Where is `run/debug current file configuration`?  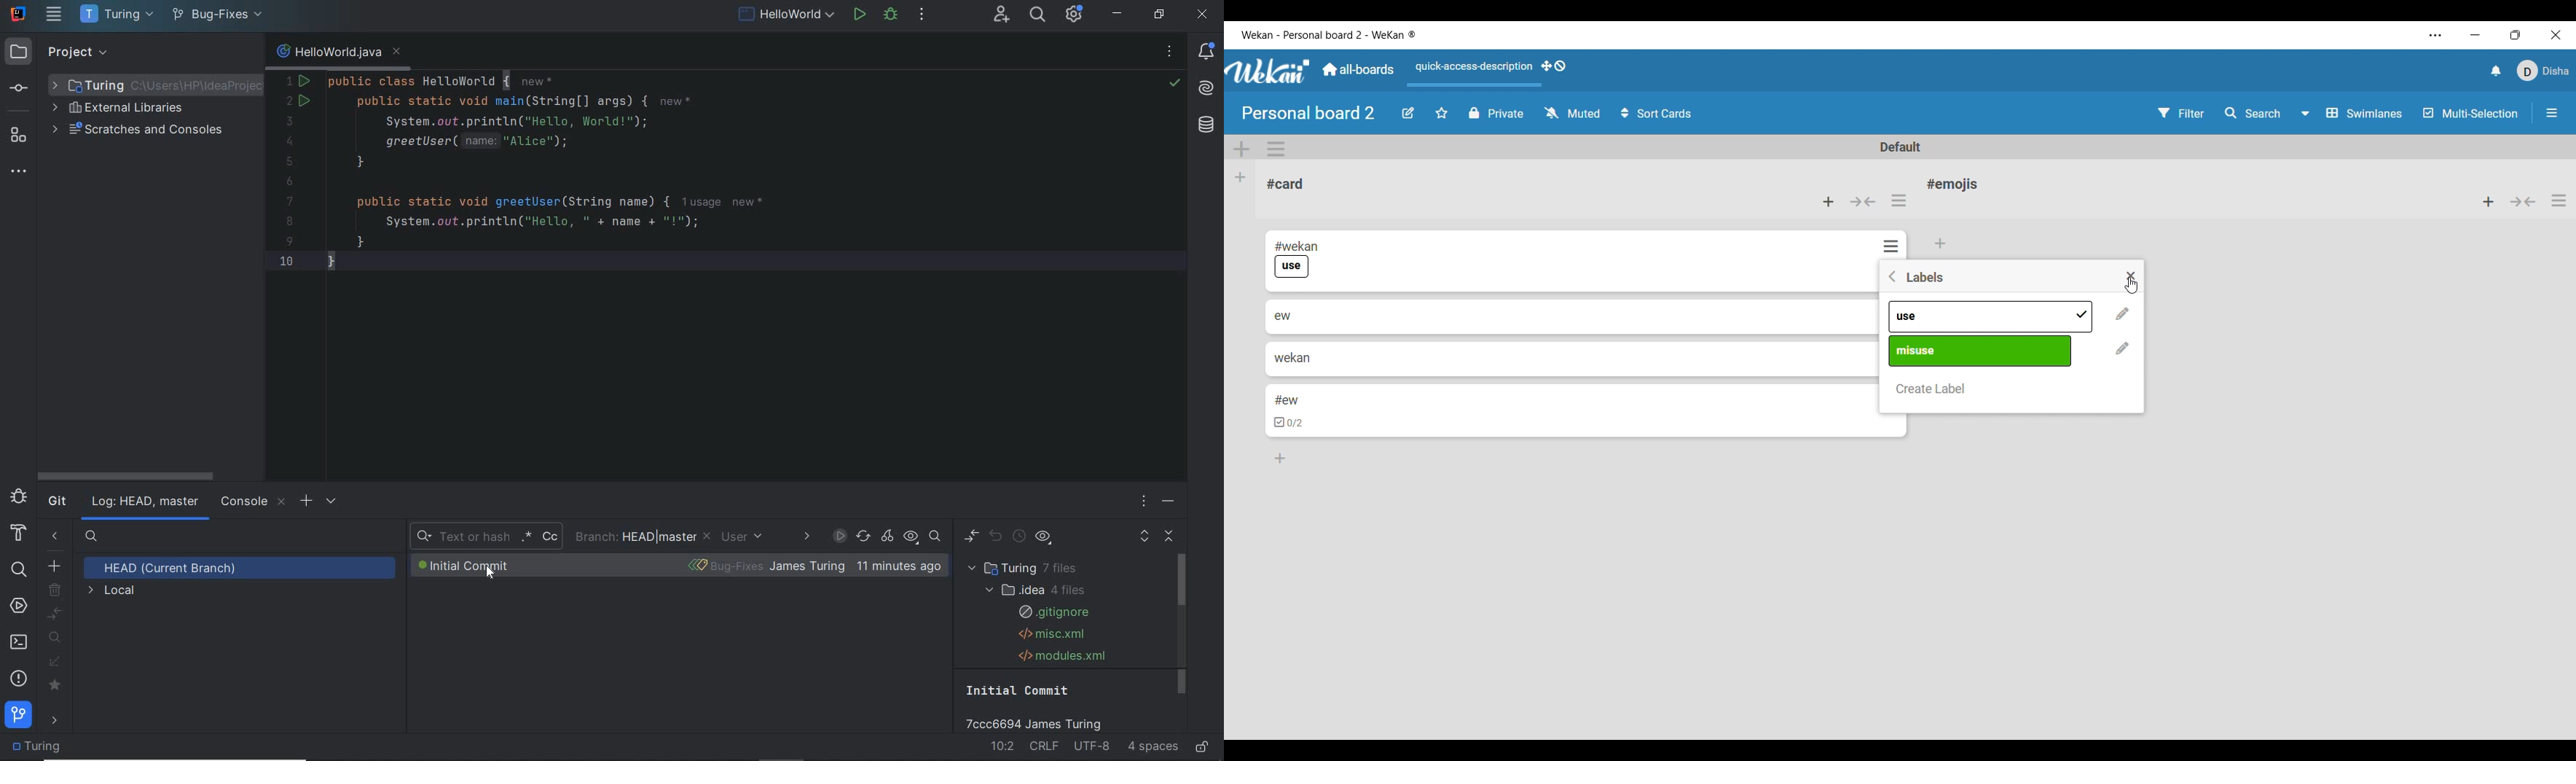
run/debug current file configuration is located at coordinates (785, 12).